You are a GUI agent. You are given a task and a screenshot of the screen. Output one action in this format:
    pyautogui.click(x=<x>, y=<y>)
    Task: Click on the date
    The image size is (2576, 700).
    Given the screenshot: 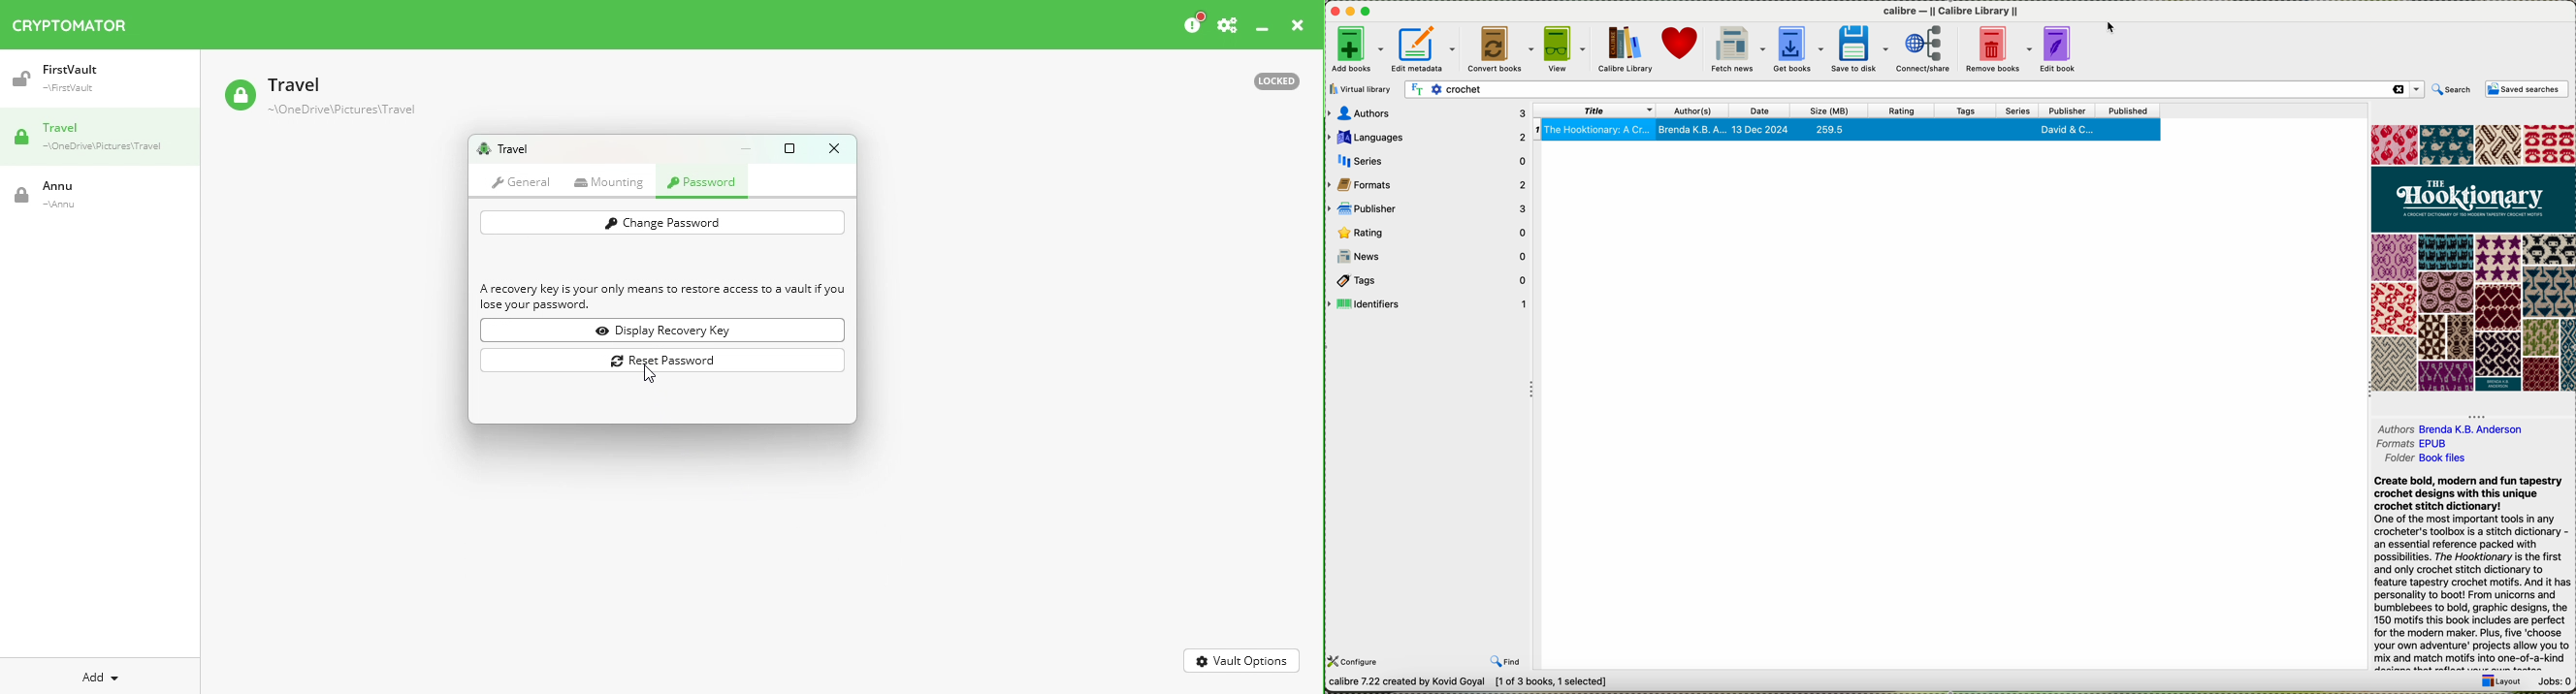 What is the action you would take?
    pyautogui.click(x=1766, y=109)
    